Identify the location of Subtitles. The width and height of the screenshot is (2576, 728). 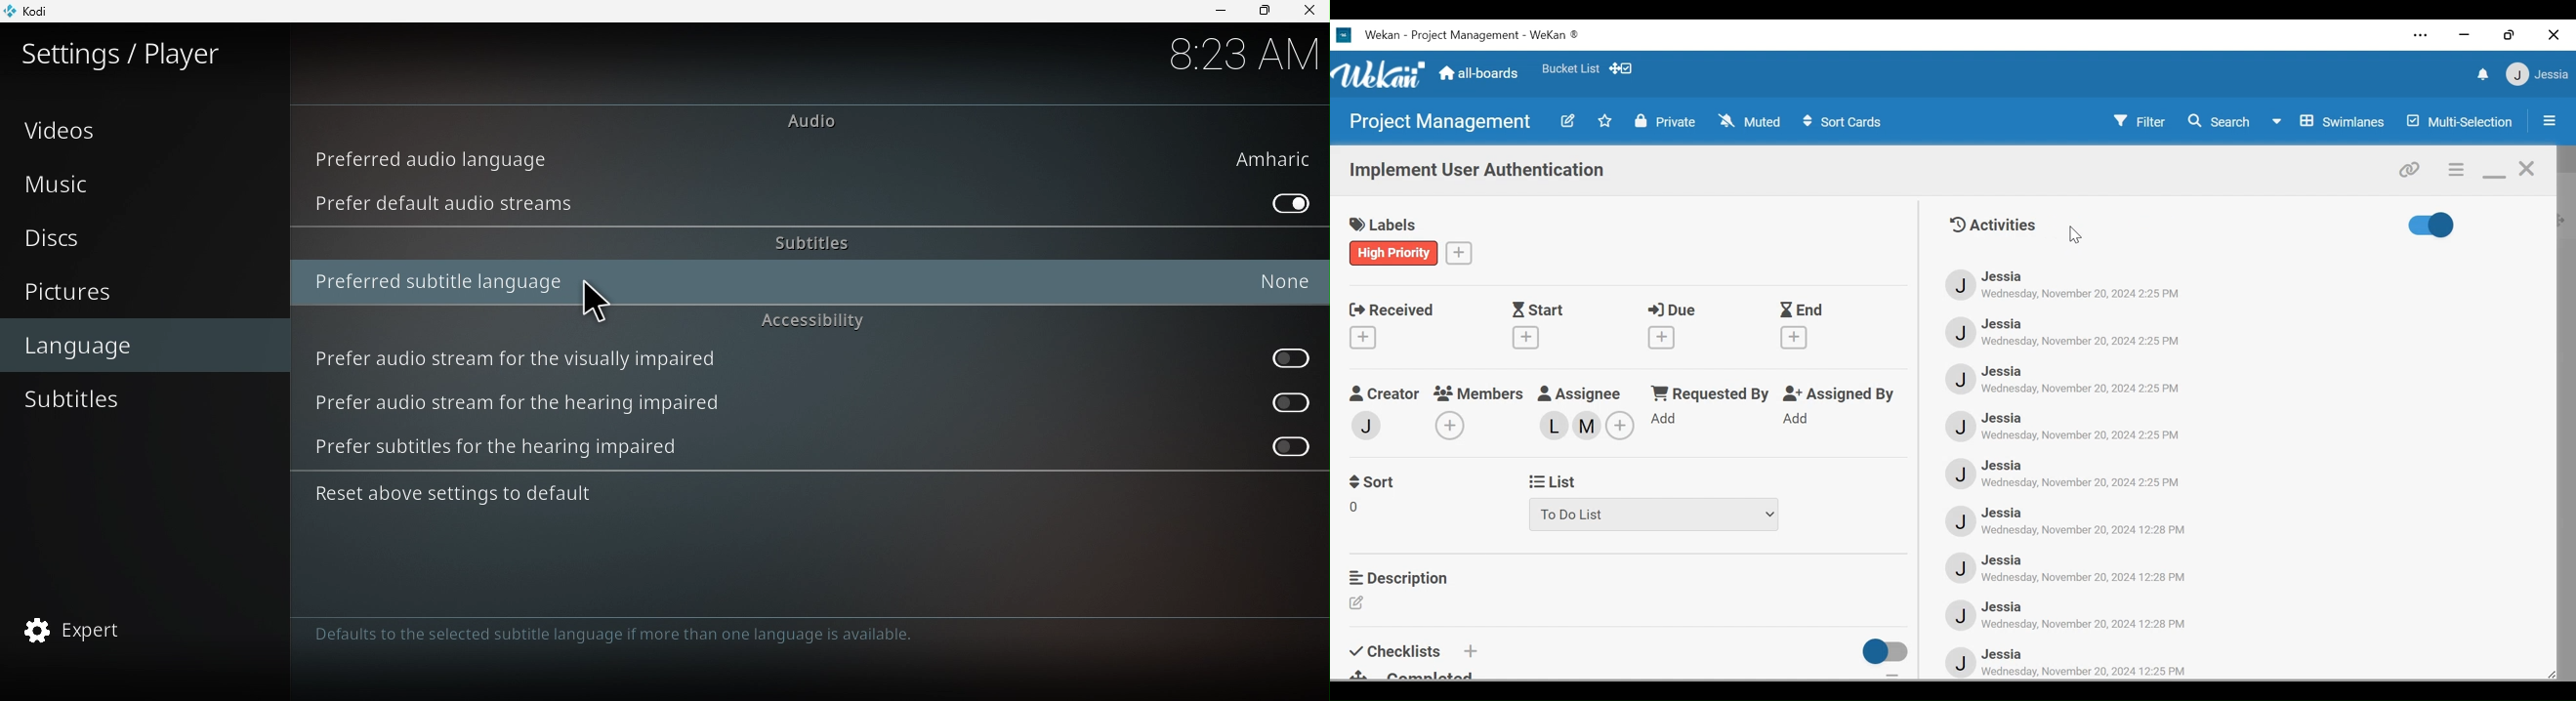
(137, 400).